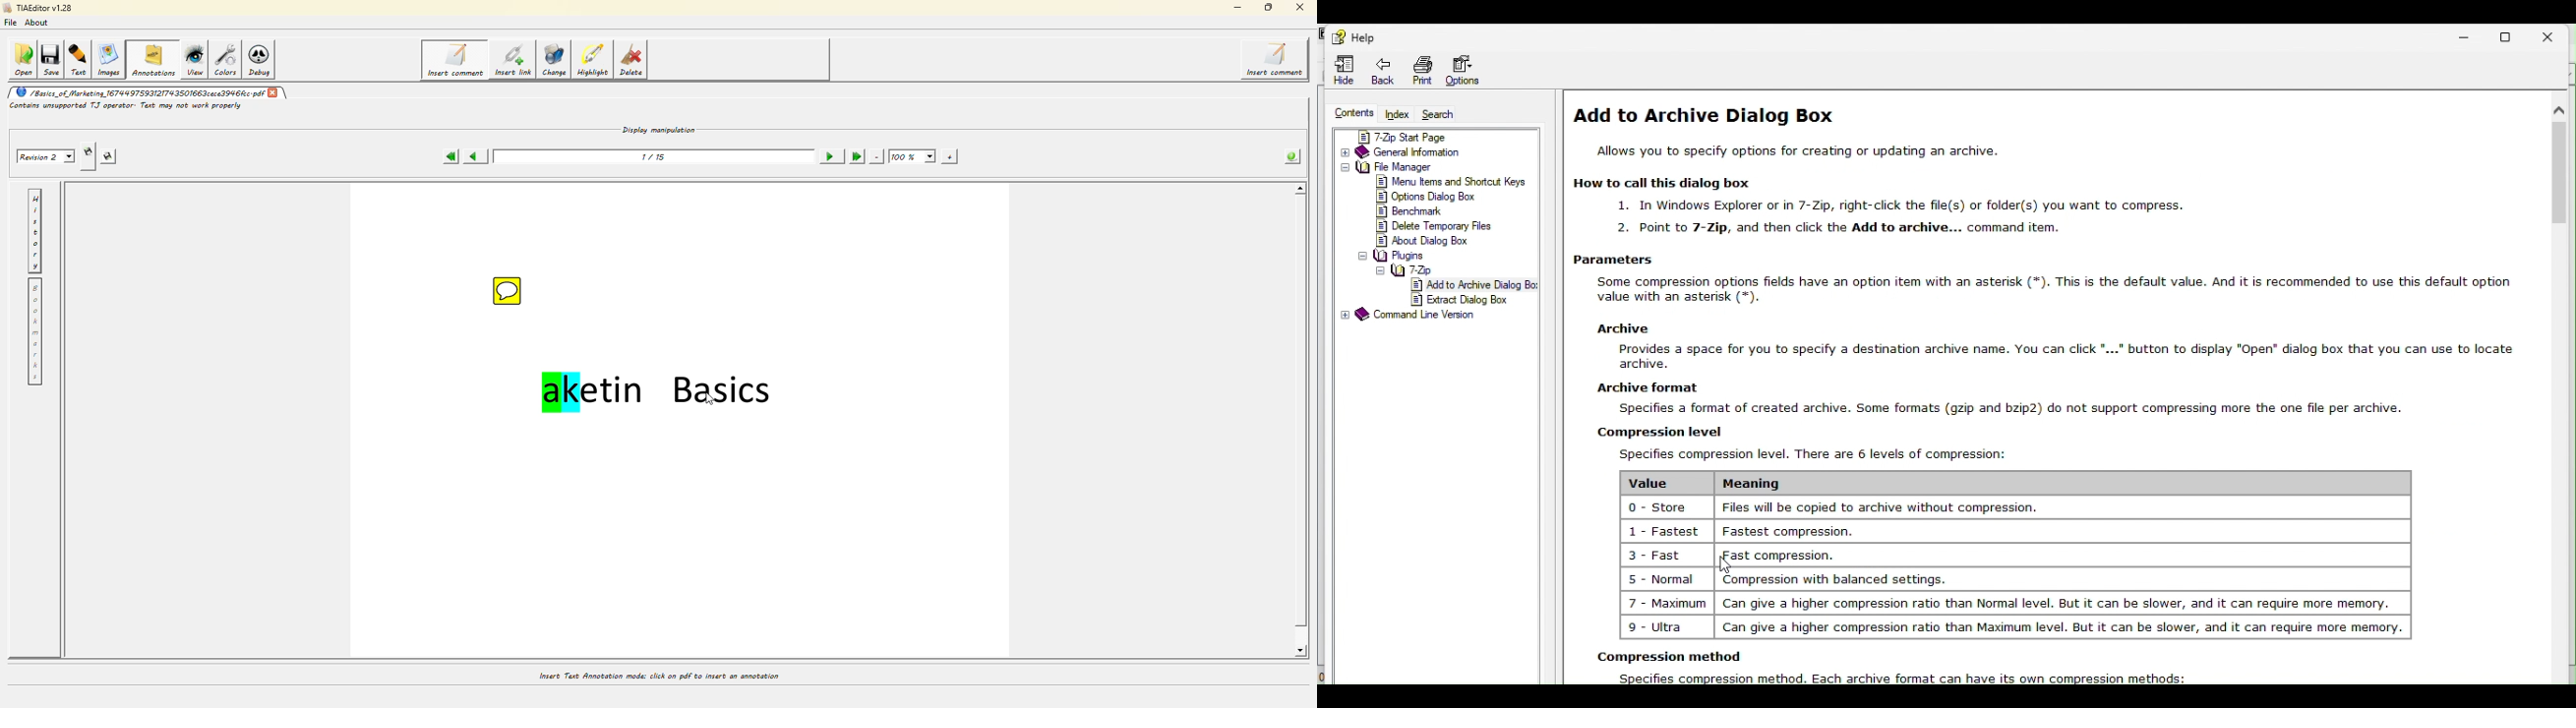 The image size is (2576, 728). Describe the element at coordinates (1473, 70) in the screenshot. I see `Options` at that location.